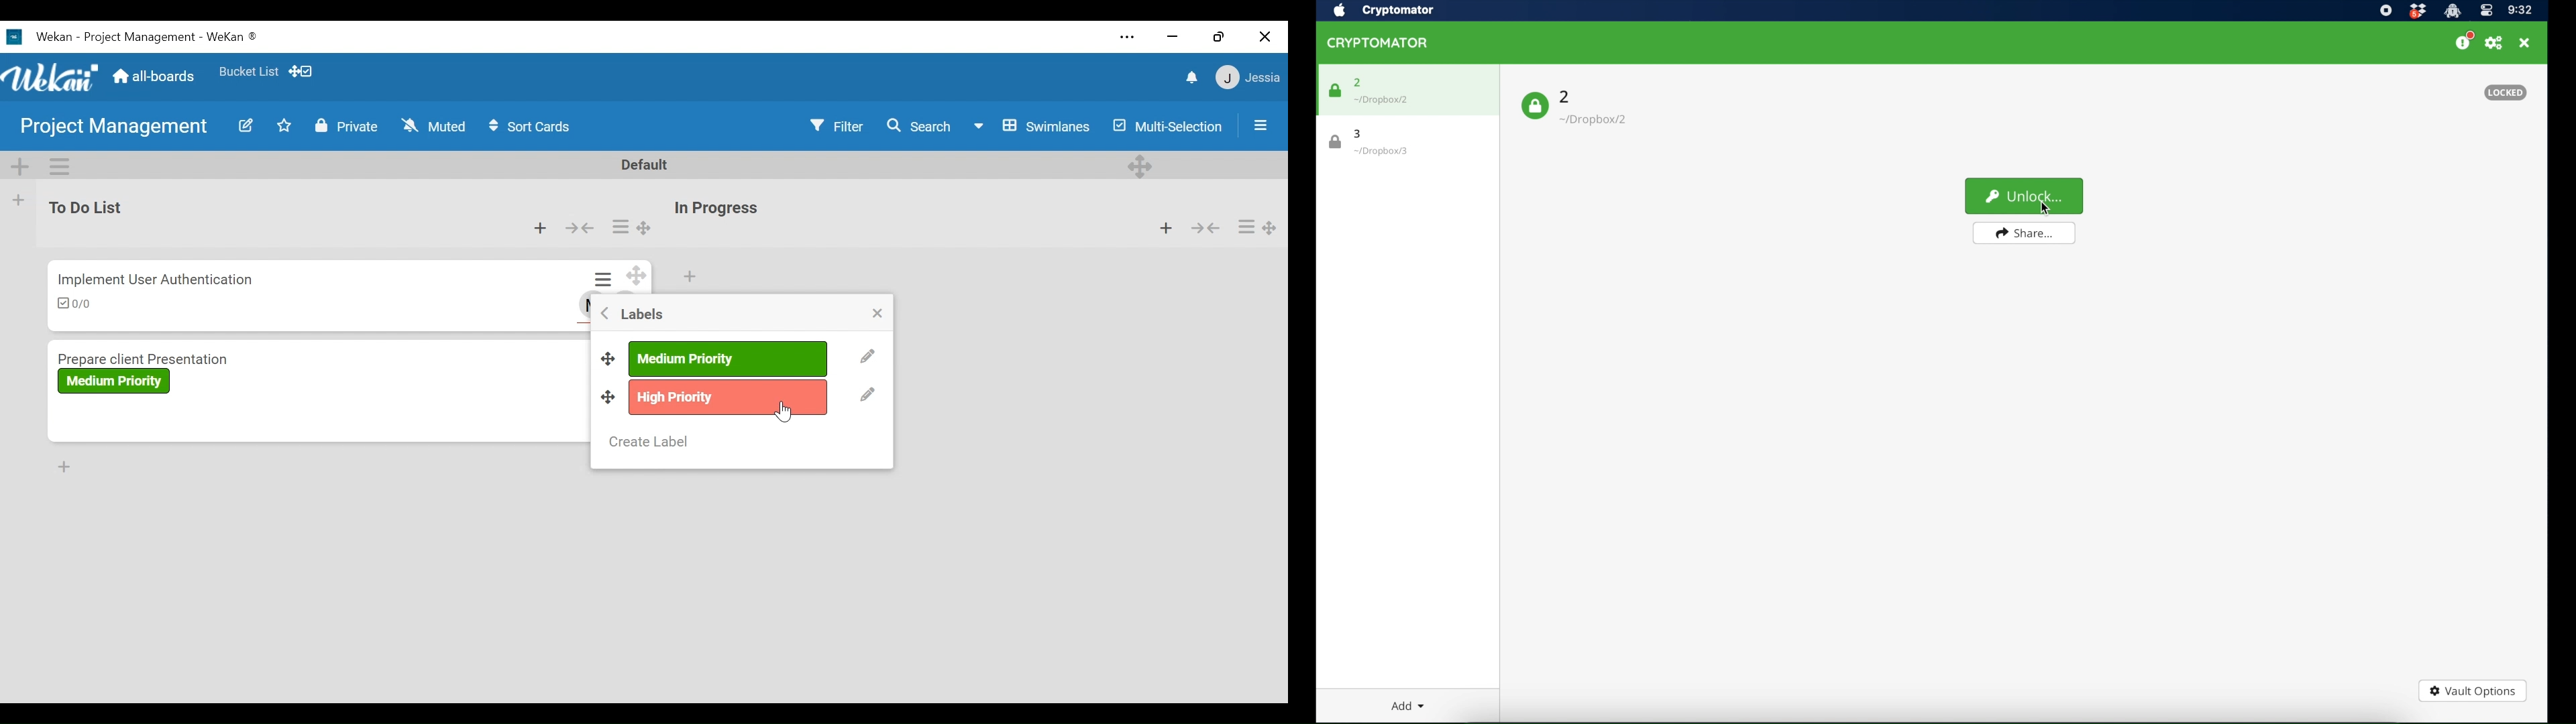 The image size is (2576, 728). What do you see at coordinates (714, 208) in the screenshot?
I see `List Name` at bounding box center [714, 208].